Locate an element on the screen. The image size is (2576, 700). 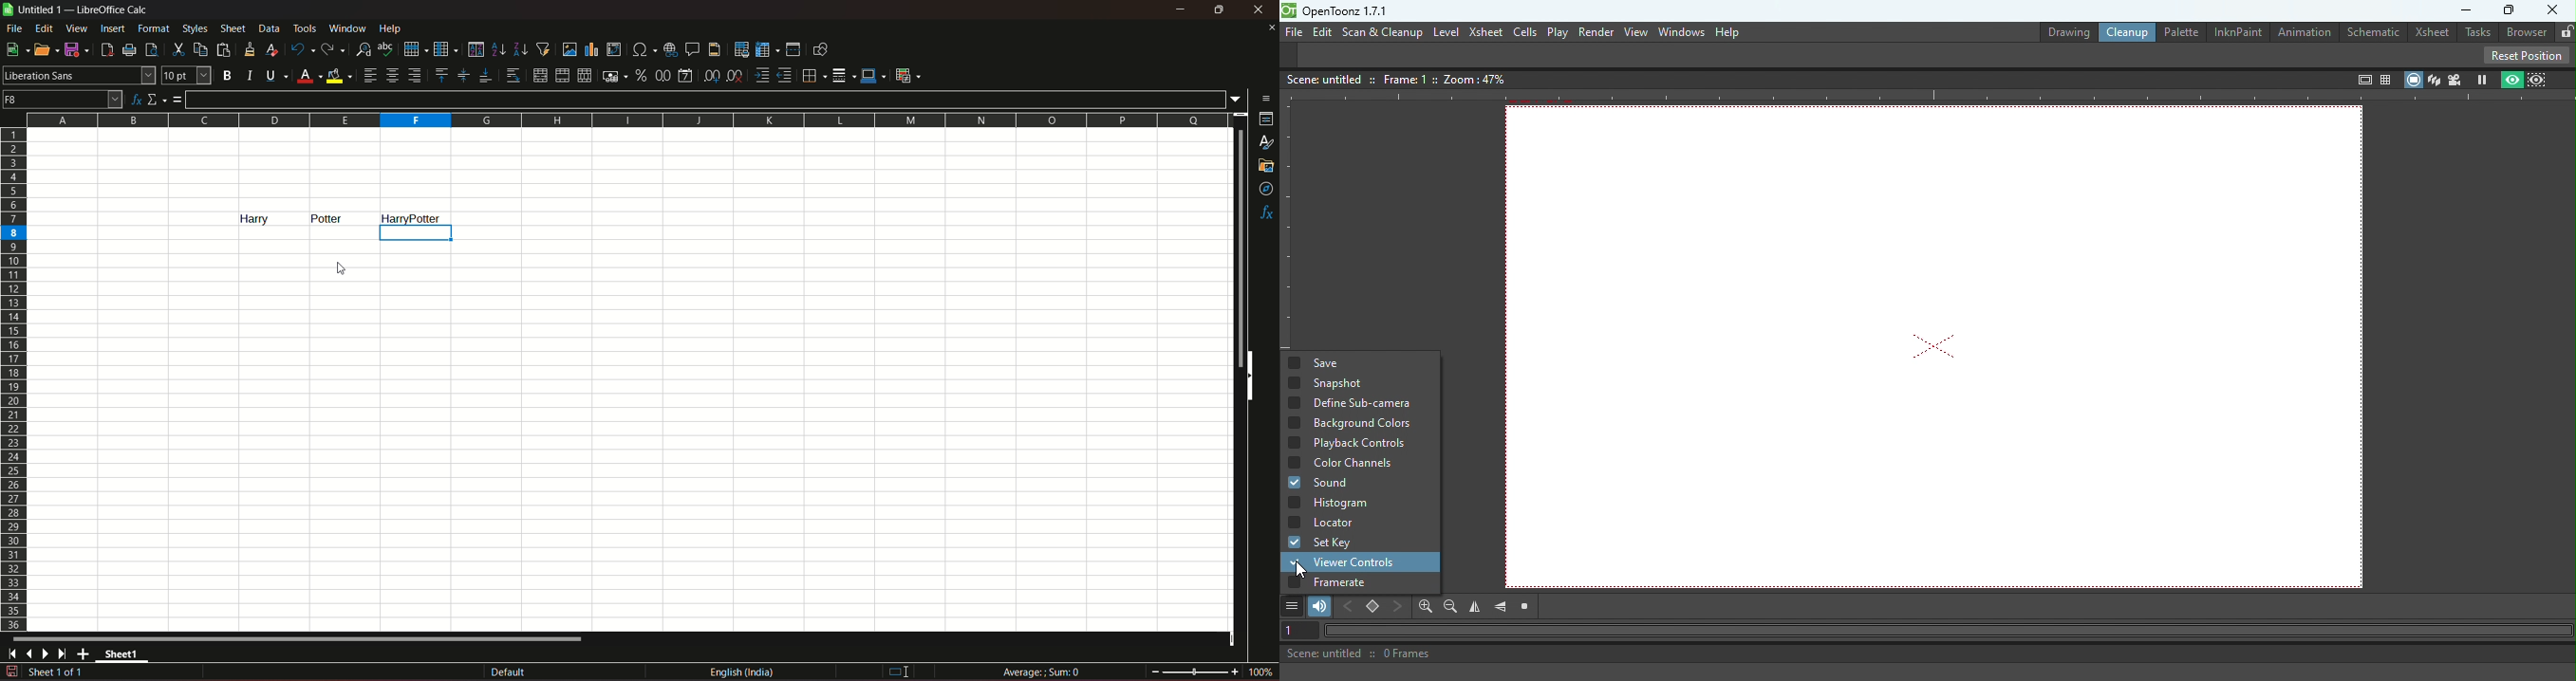
Status bar is located at coordinates (1760, 653).